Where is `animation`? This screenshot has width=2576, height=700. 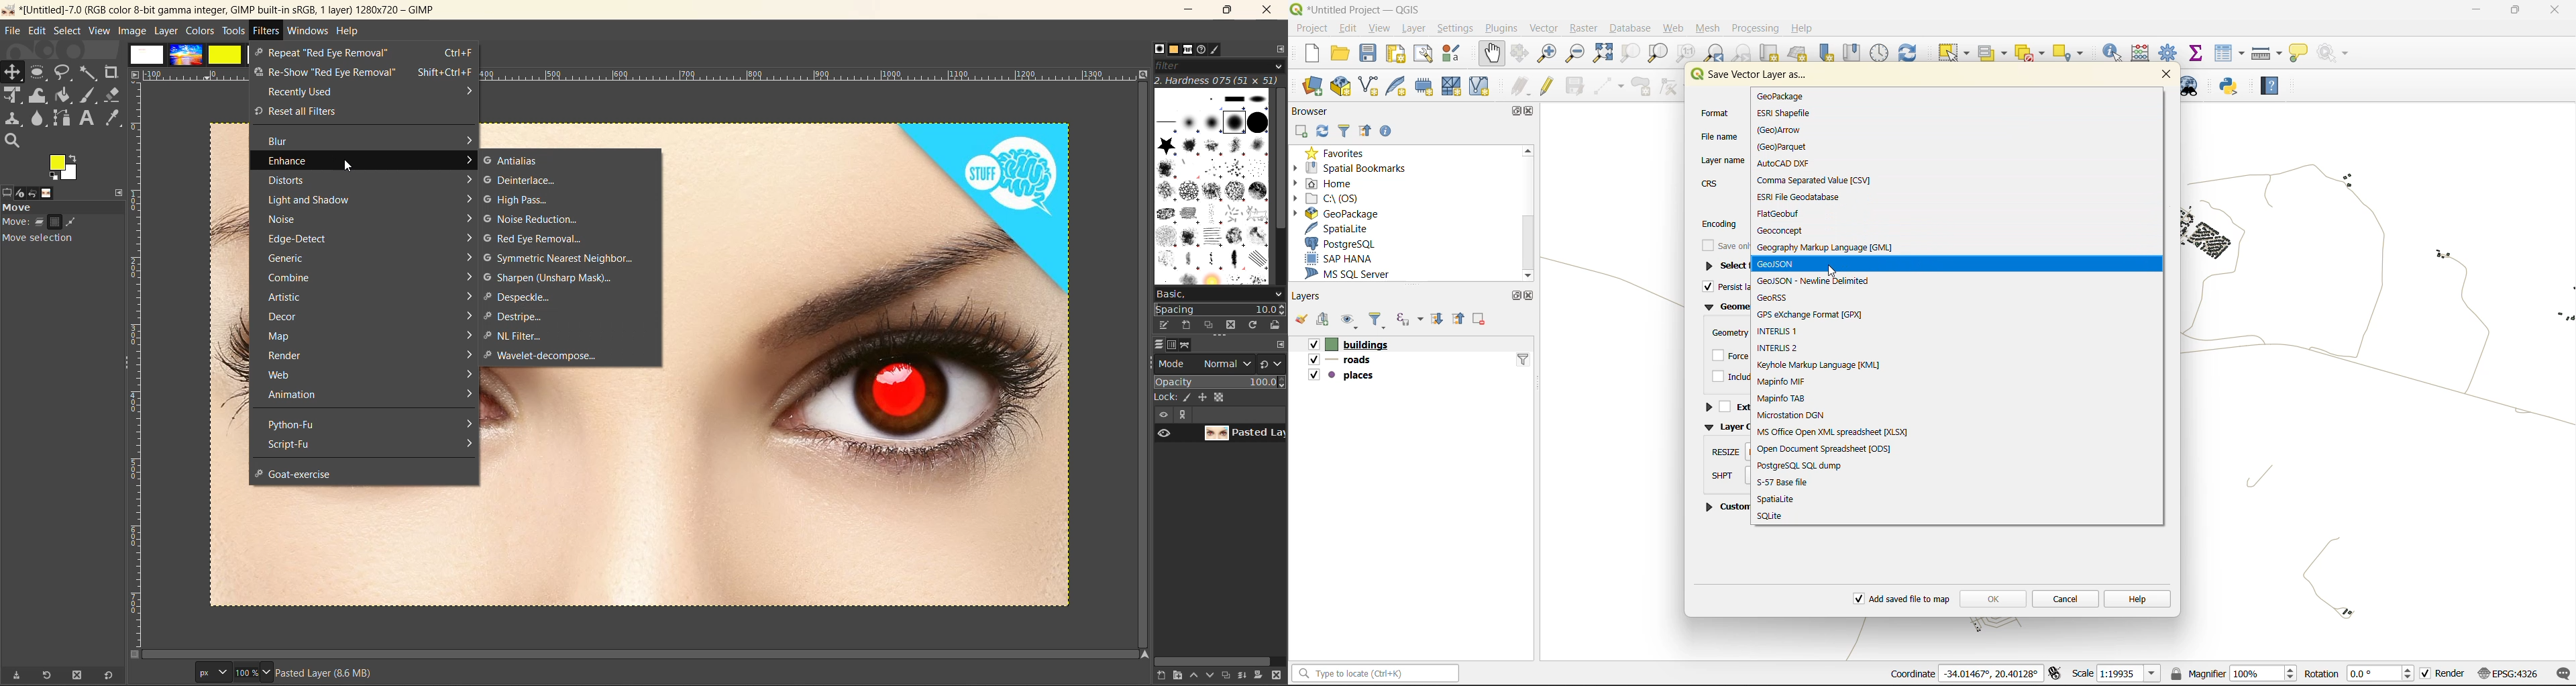 animation is located at coordinates (369, 394).